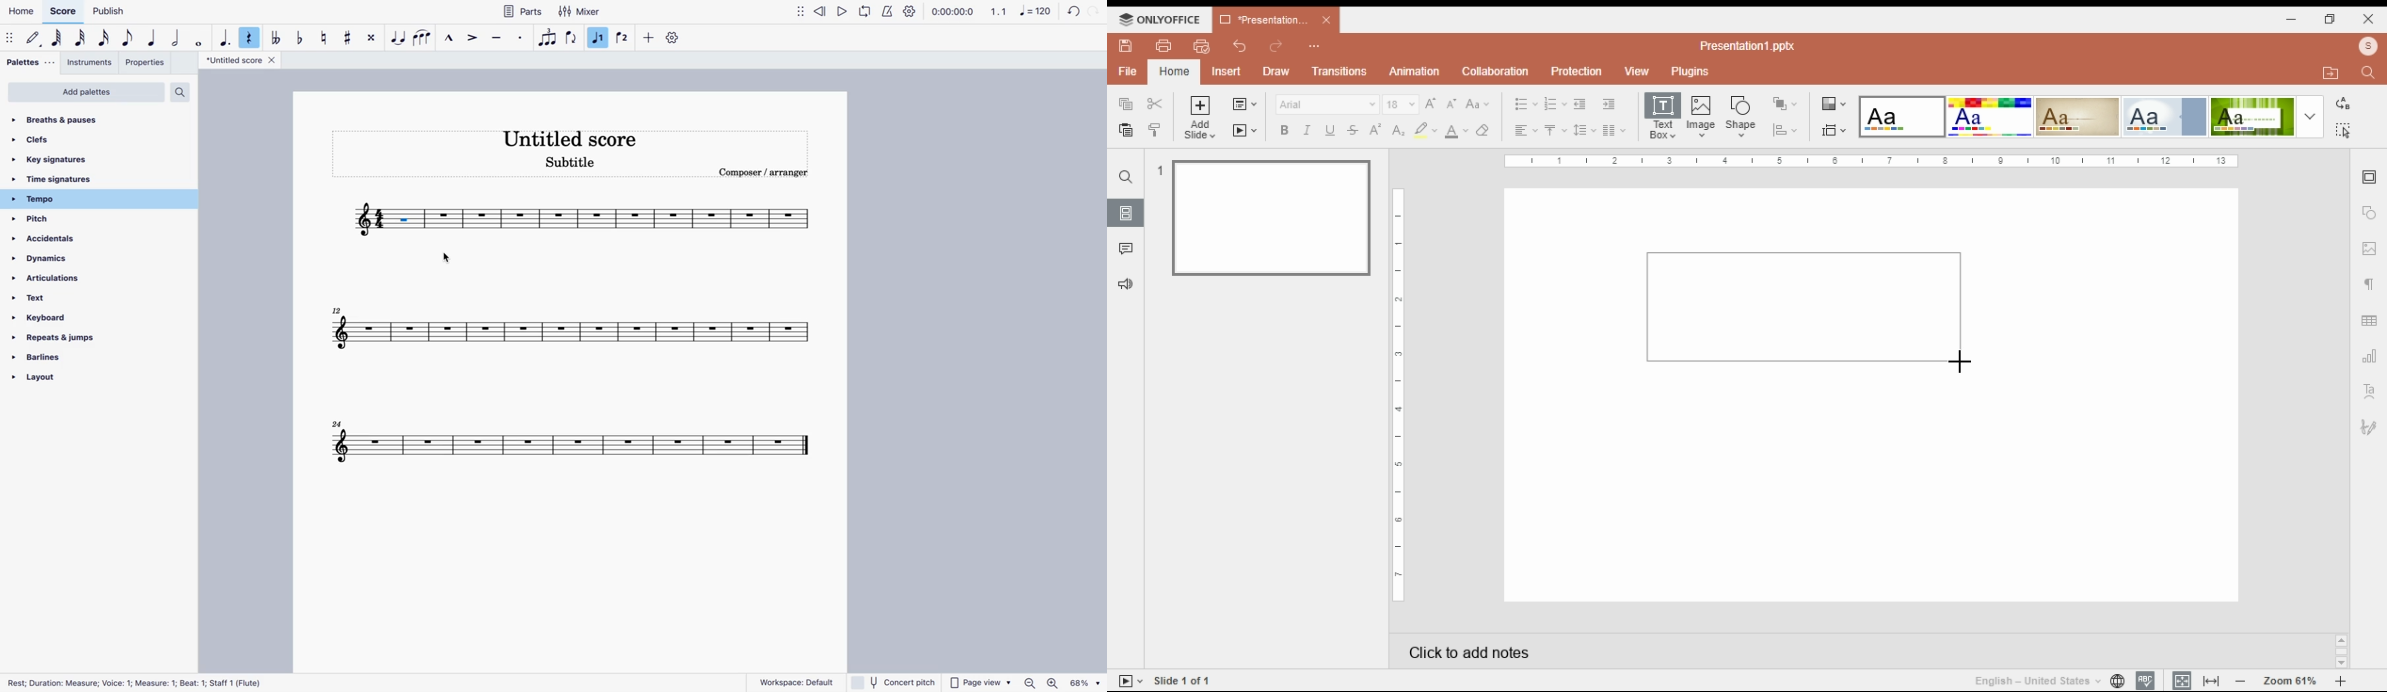  Describe the element at coordinates (2341, 663) in the screenshot. I see `scroll down` at that location.